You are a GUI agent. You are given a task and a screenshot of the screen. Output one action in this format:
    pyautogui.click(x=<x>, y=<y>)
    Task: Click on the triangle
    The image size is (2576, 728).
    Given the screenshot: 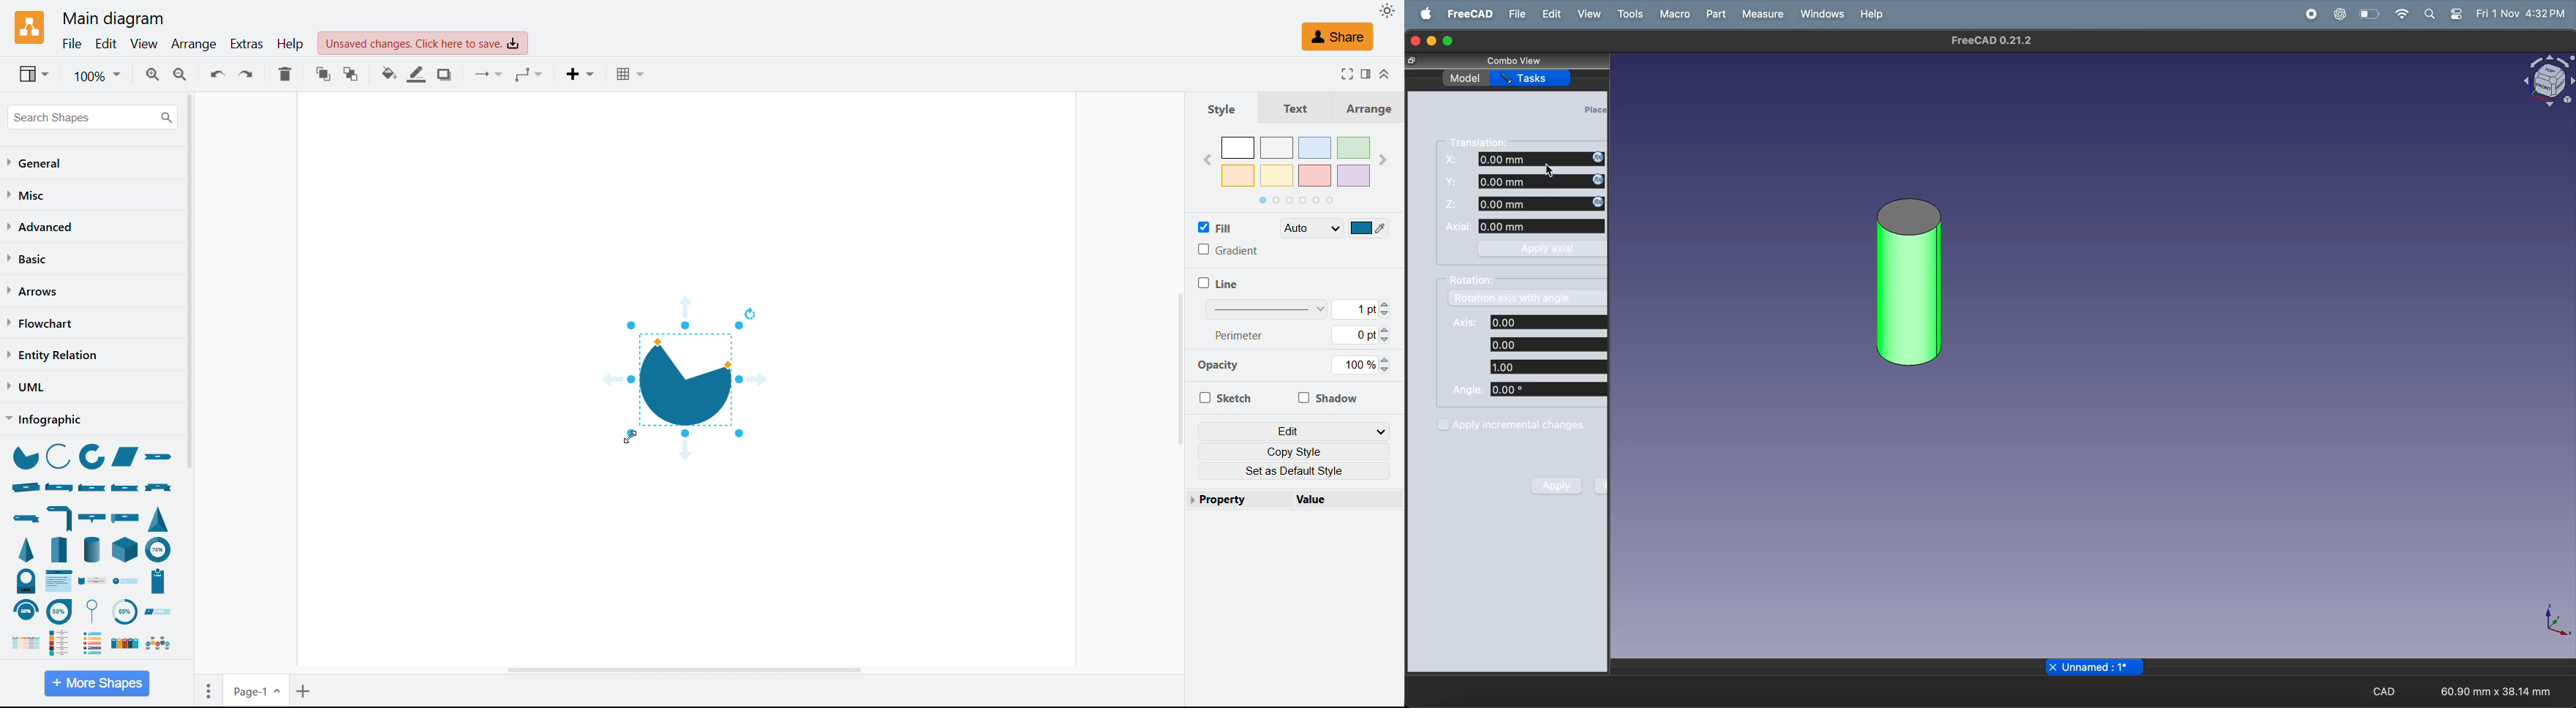 What is the action you would take?
    pyautogui.click(x=159, y=518)
    